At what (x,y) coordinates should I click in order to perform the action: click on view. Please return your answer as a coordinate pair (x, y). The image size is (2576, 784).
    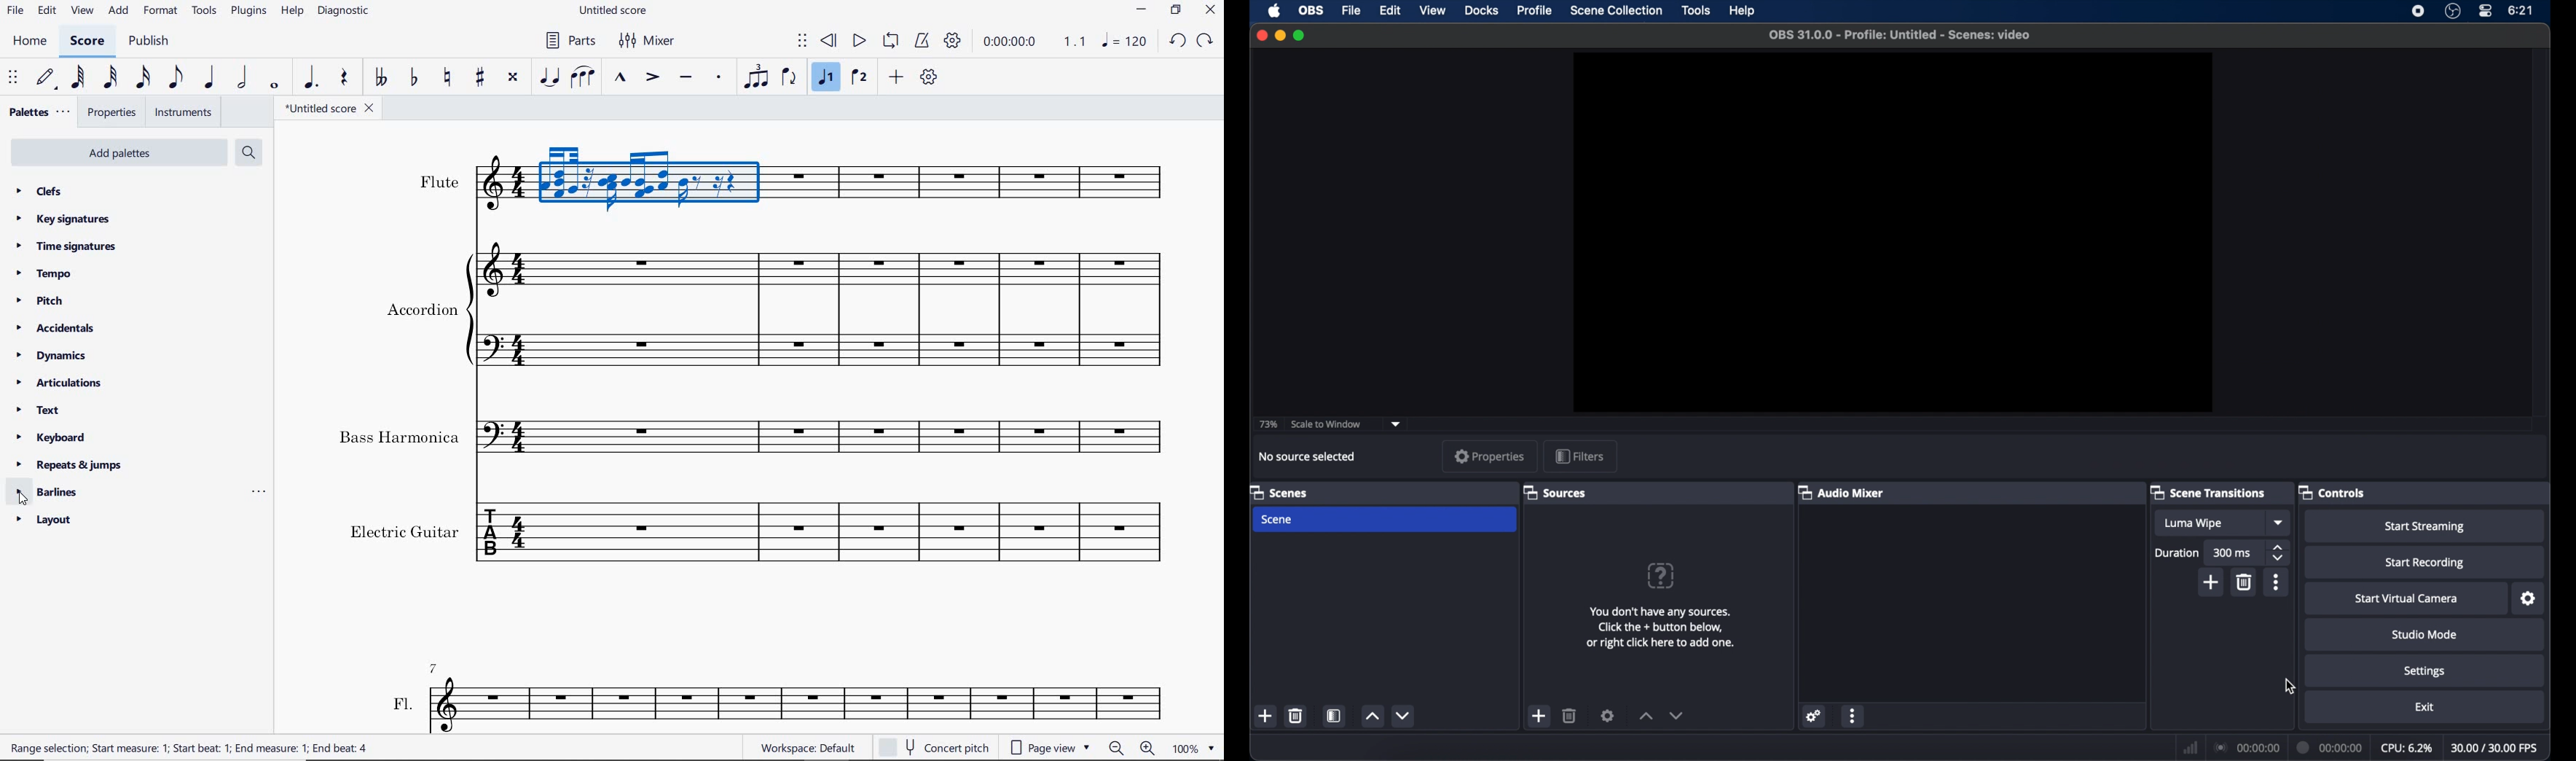
    Looking at the image, I should click on (82, 12).